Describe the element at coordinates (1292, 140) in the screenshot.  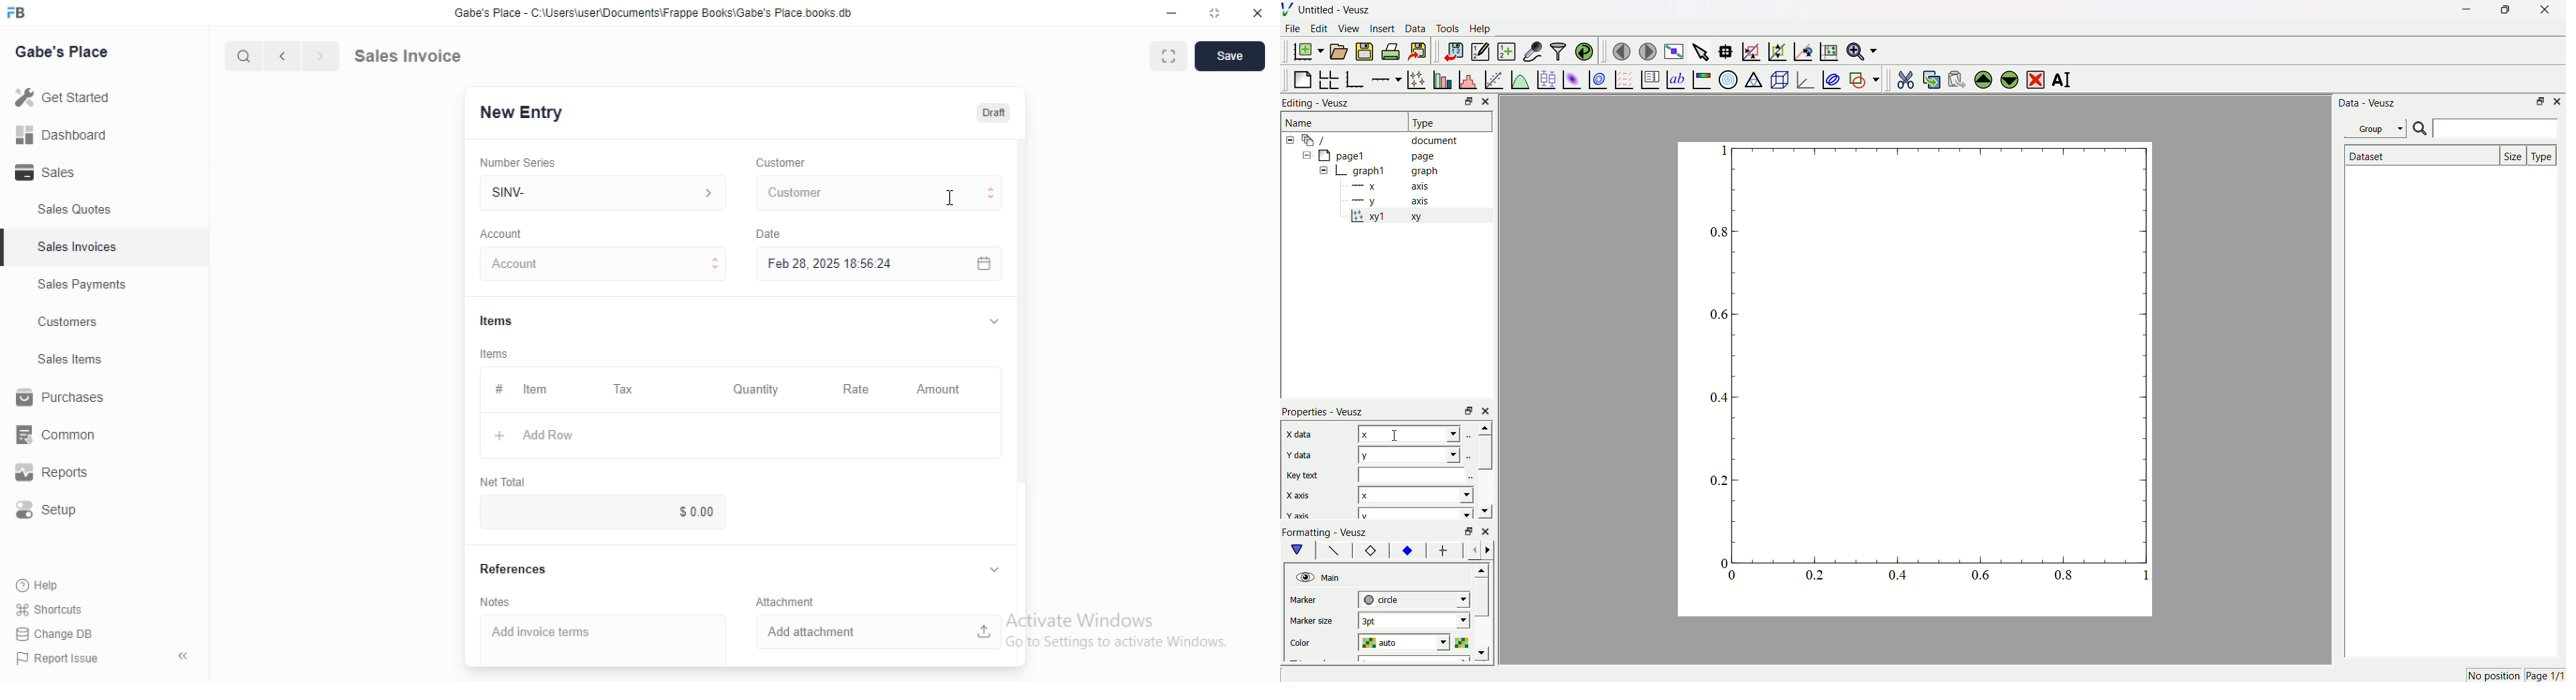
I see `collapse` at that location.